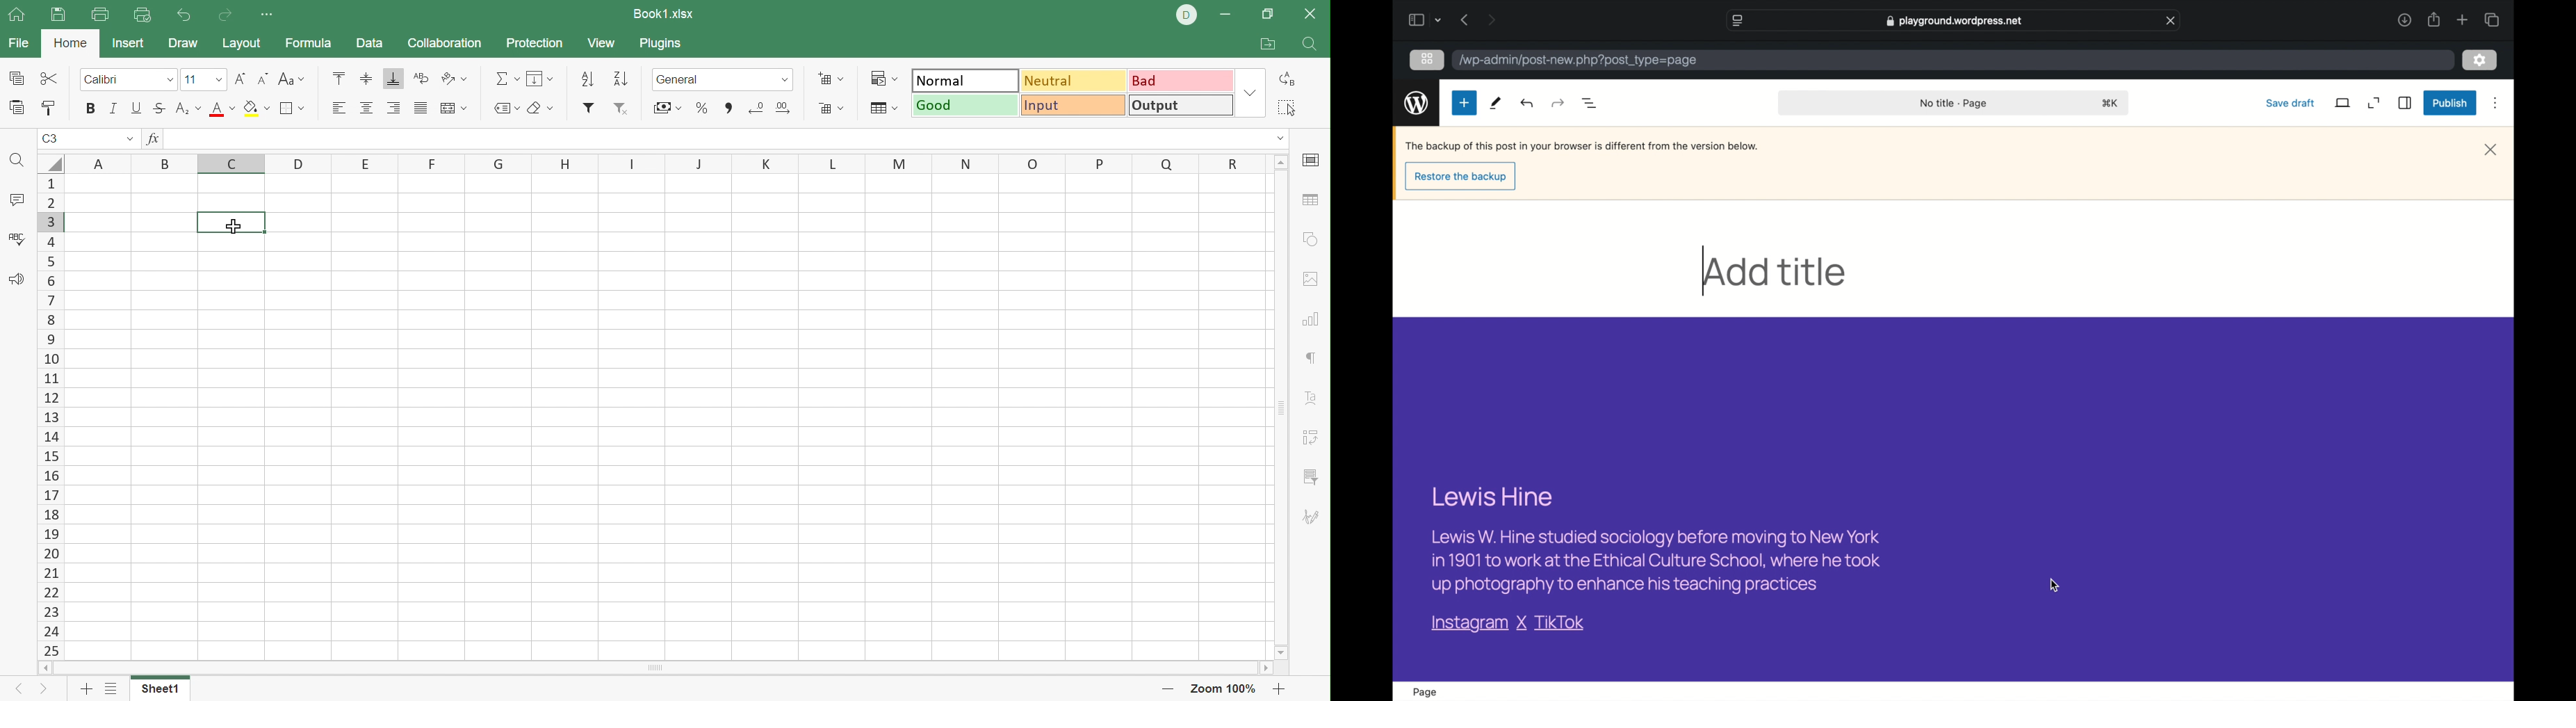 The width and height of the screenshot is (2576, 728). Describe the element at coordinates (1312, 357) in the screenshot. I see `Paragraph settings` at that location.